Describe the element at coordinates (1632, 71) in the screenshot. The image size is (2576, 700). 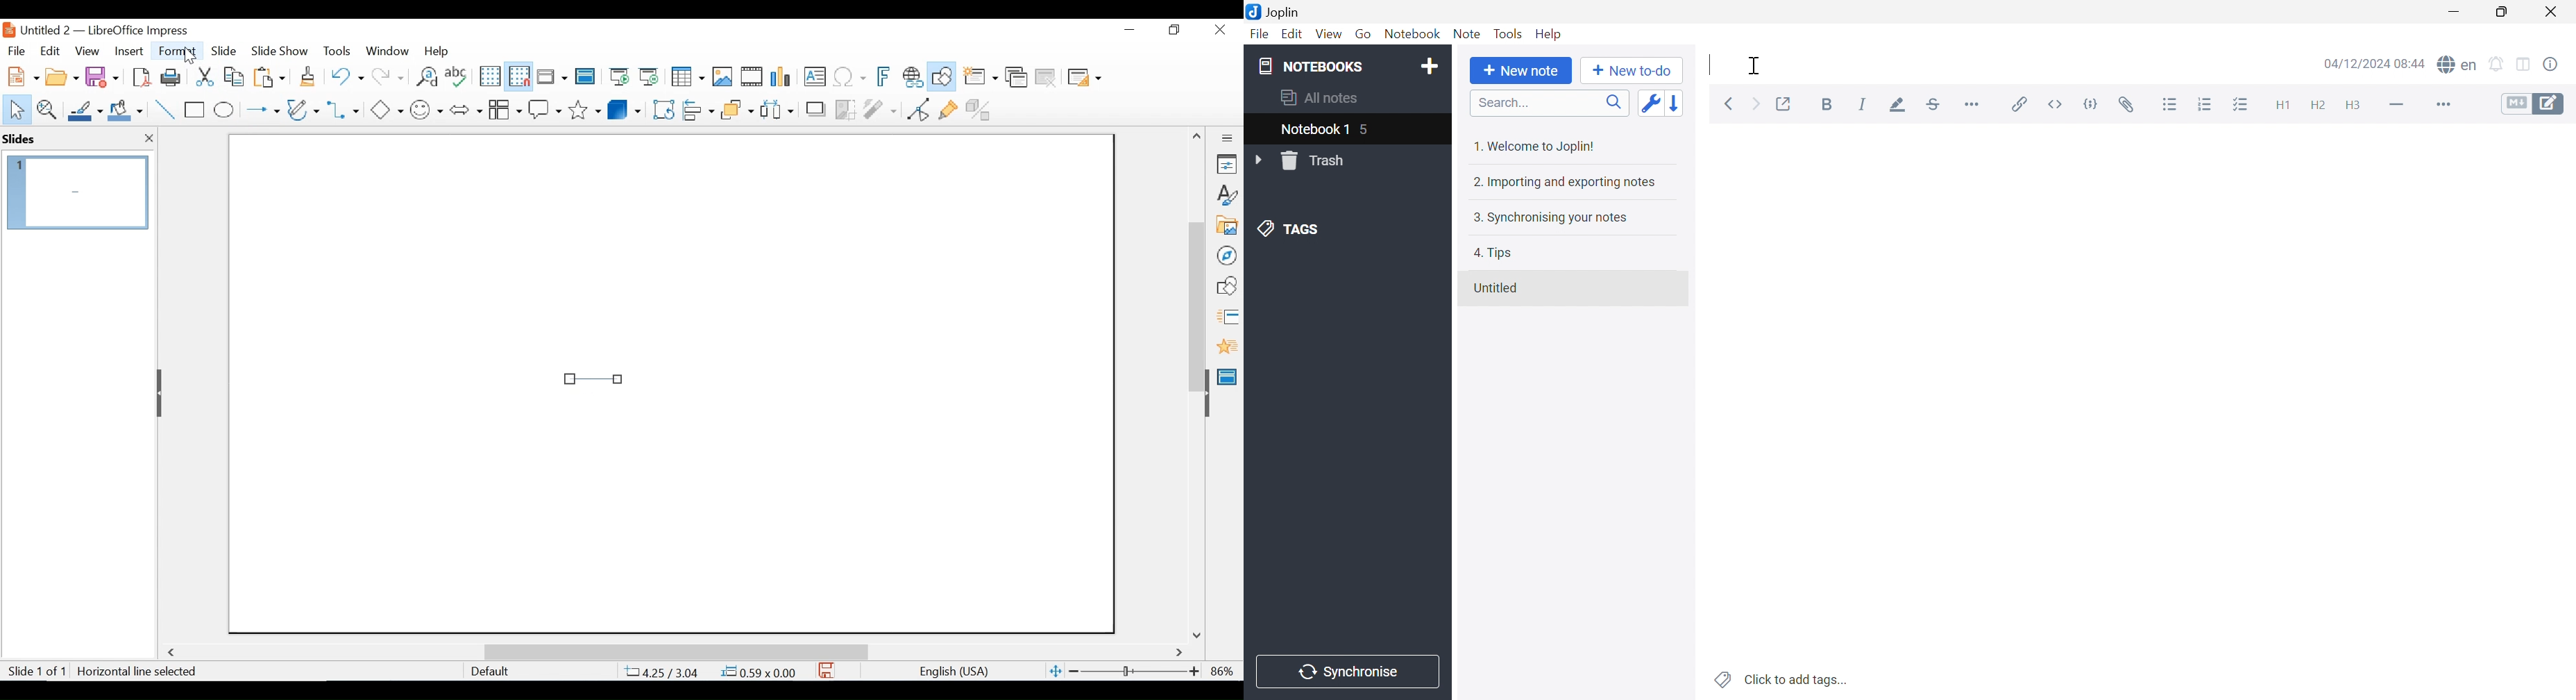
I see `New to-do` at that location.